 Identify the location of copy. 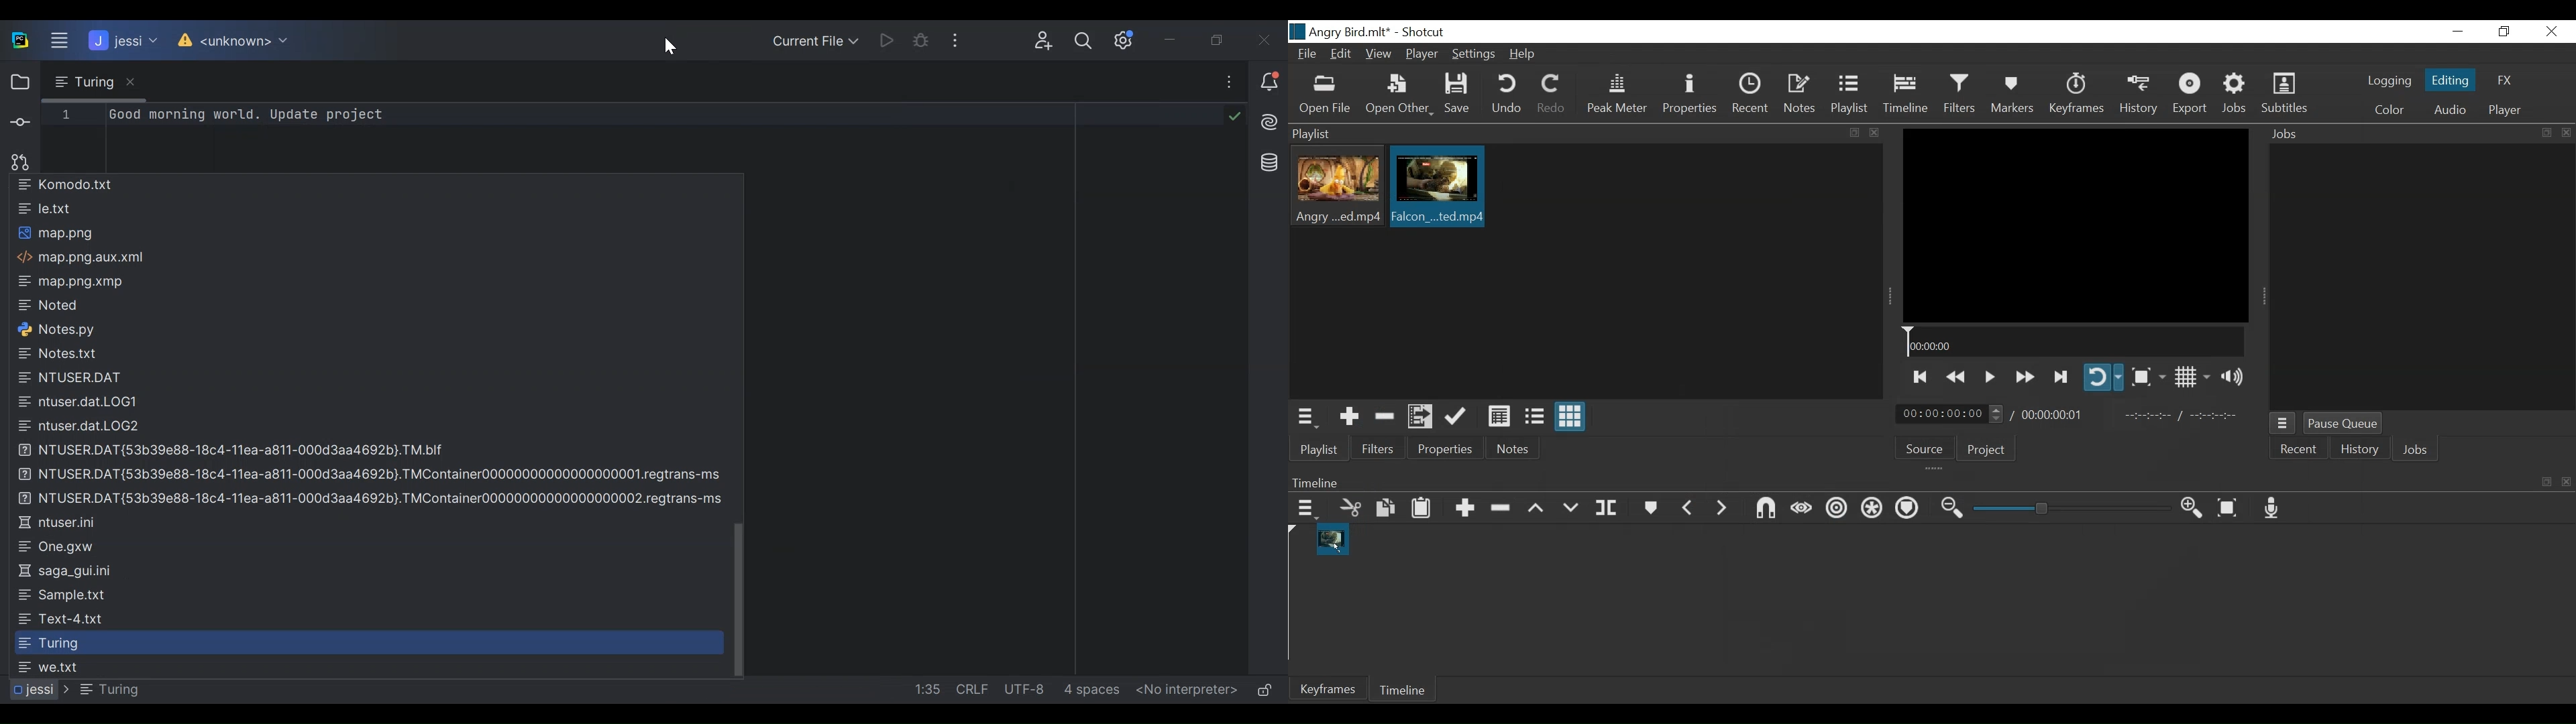
(2545, 481).